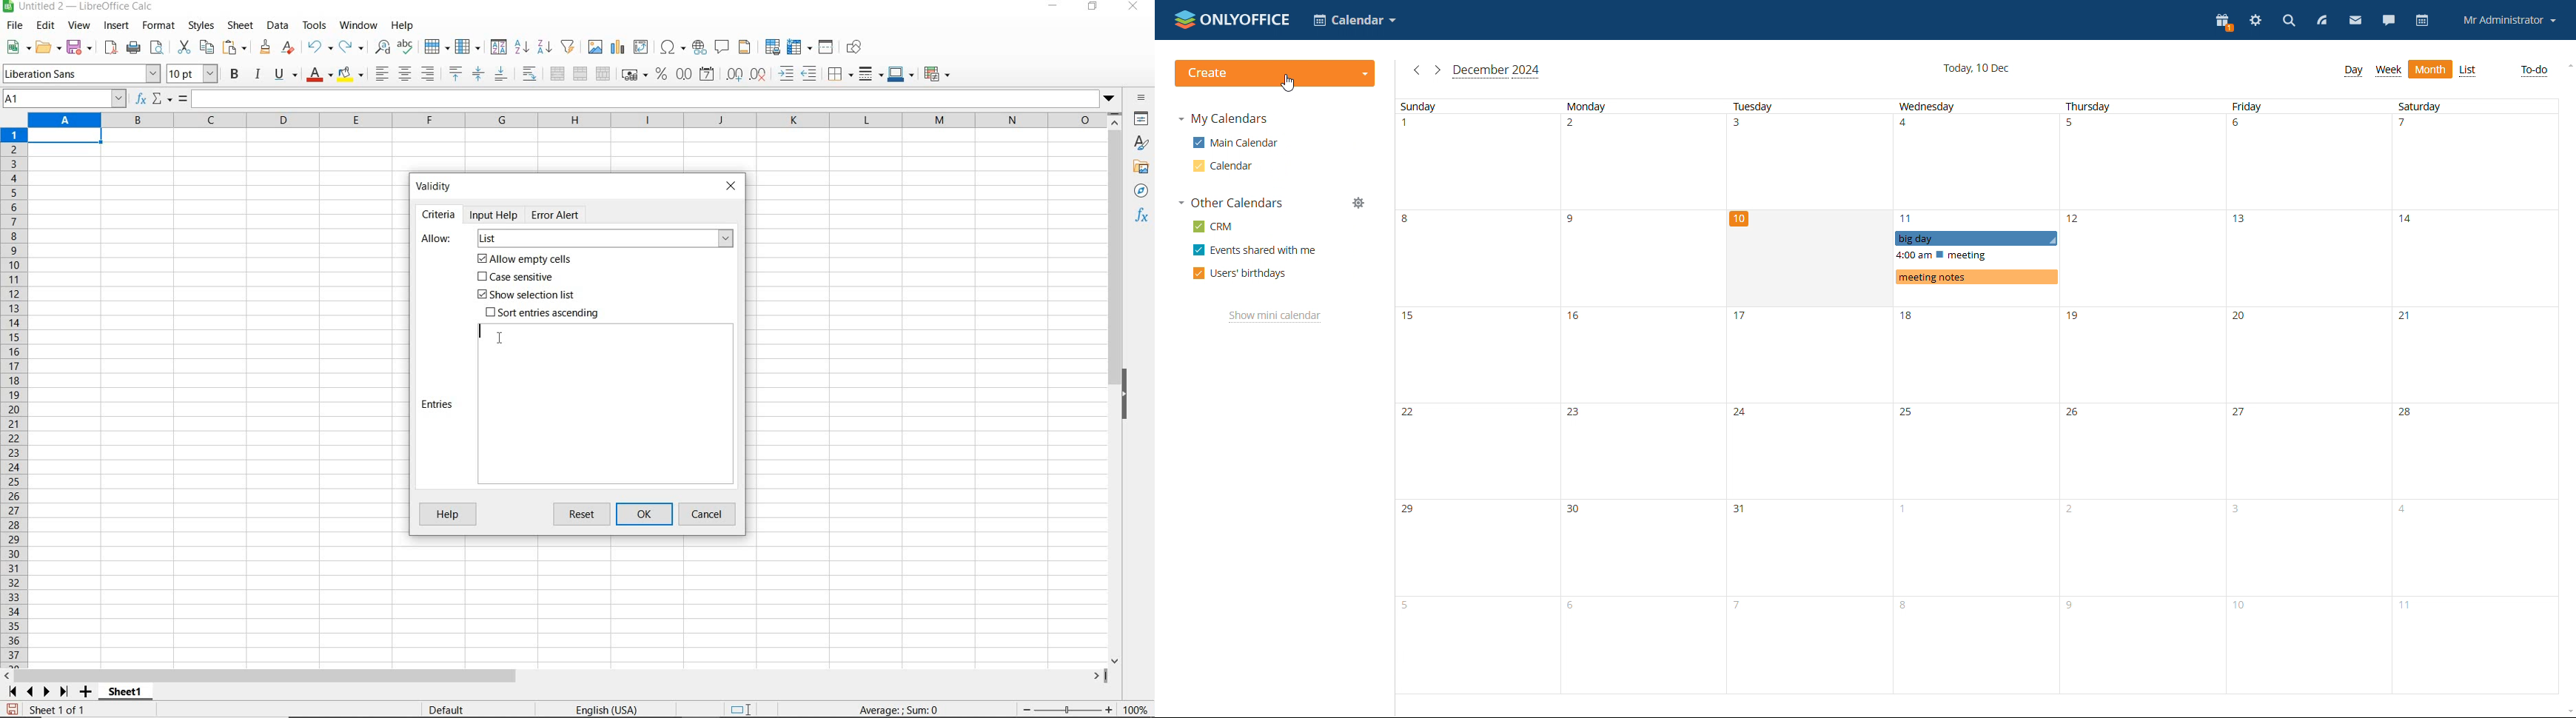 The width and height of the screenshot is (2576, 728). What do you see at coordinates (19, 47) in the screenshot?
I see `new` at bounding box center [19, 47].